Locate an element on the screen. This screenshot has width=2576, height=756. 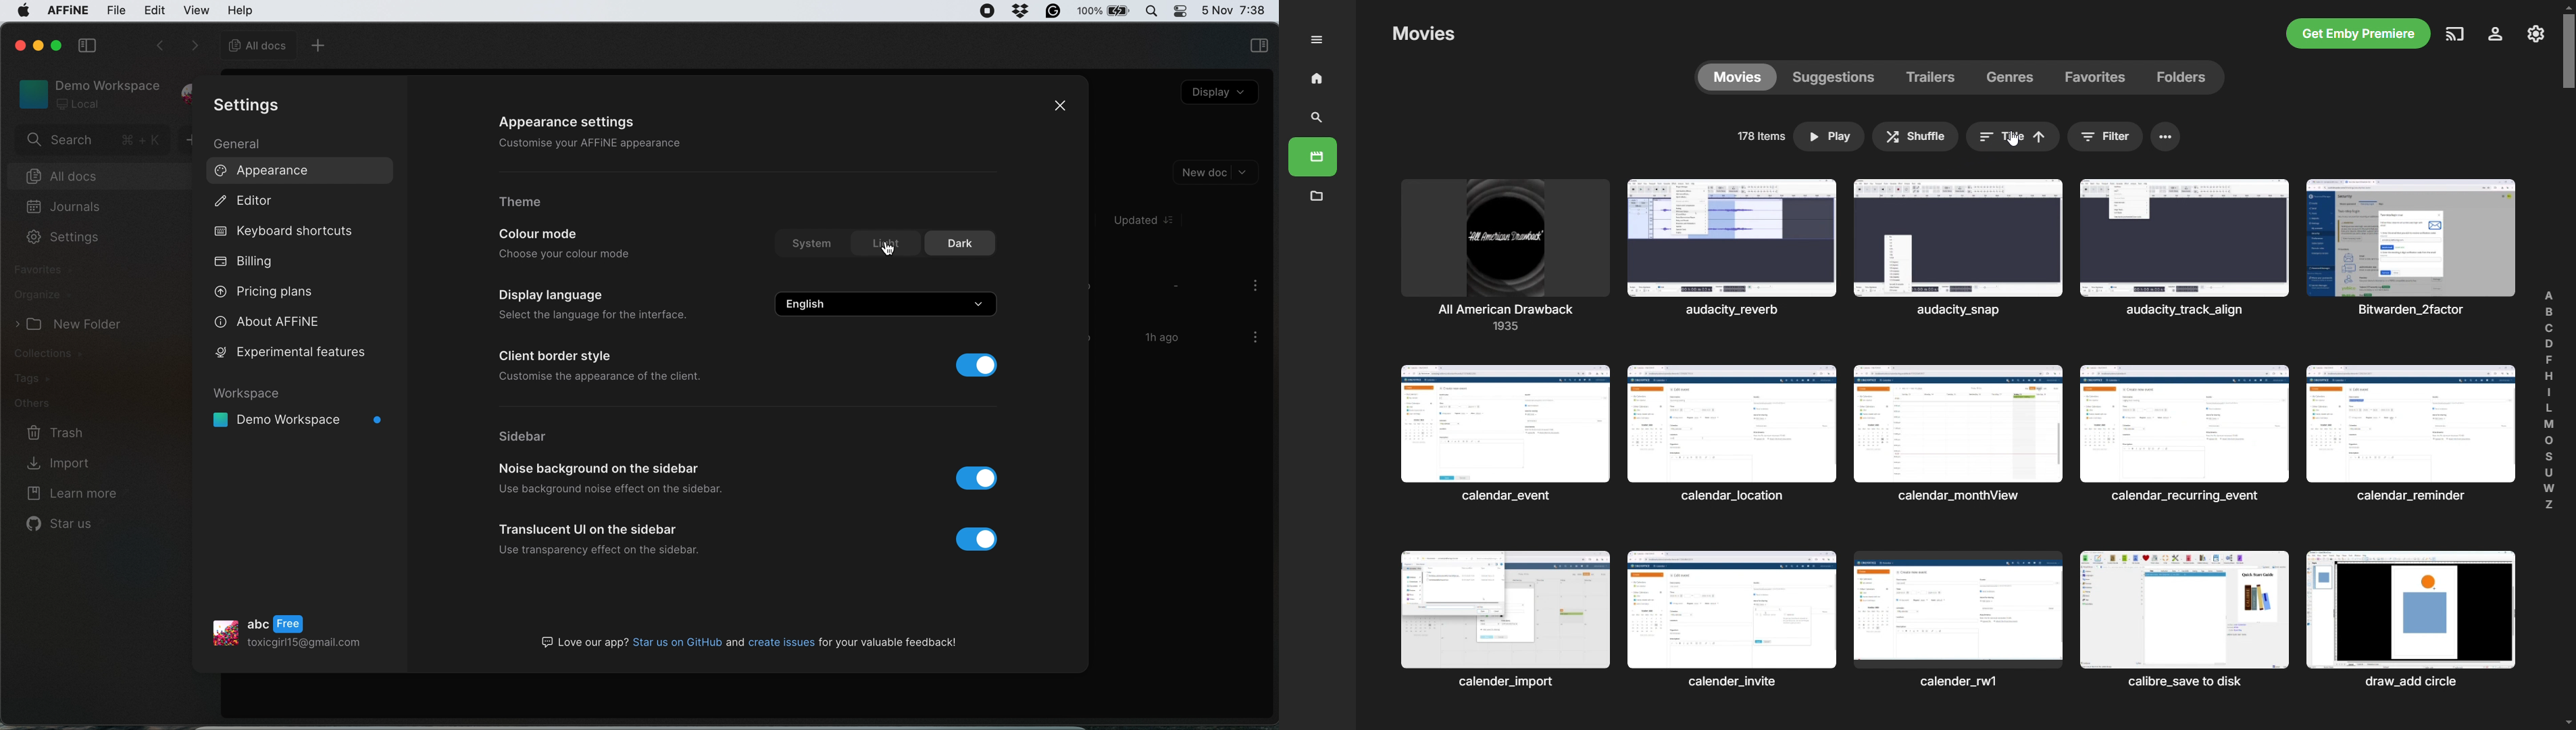
trash is located at coordinates (53, 432).